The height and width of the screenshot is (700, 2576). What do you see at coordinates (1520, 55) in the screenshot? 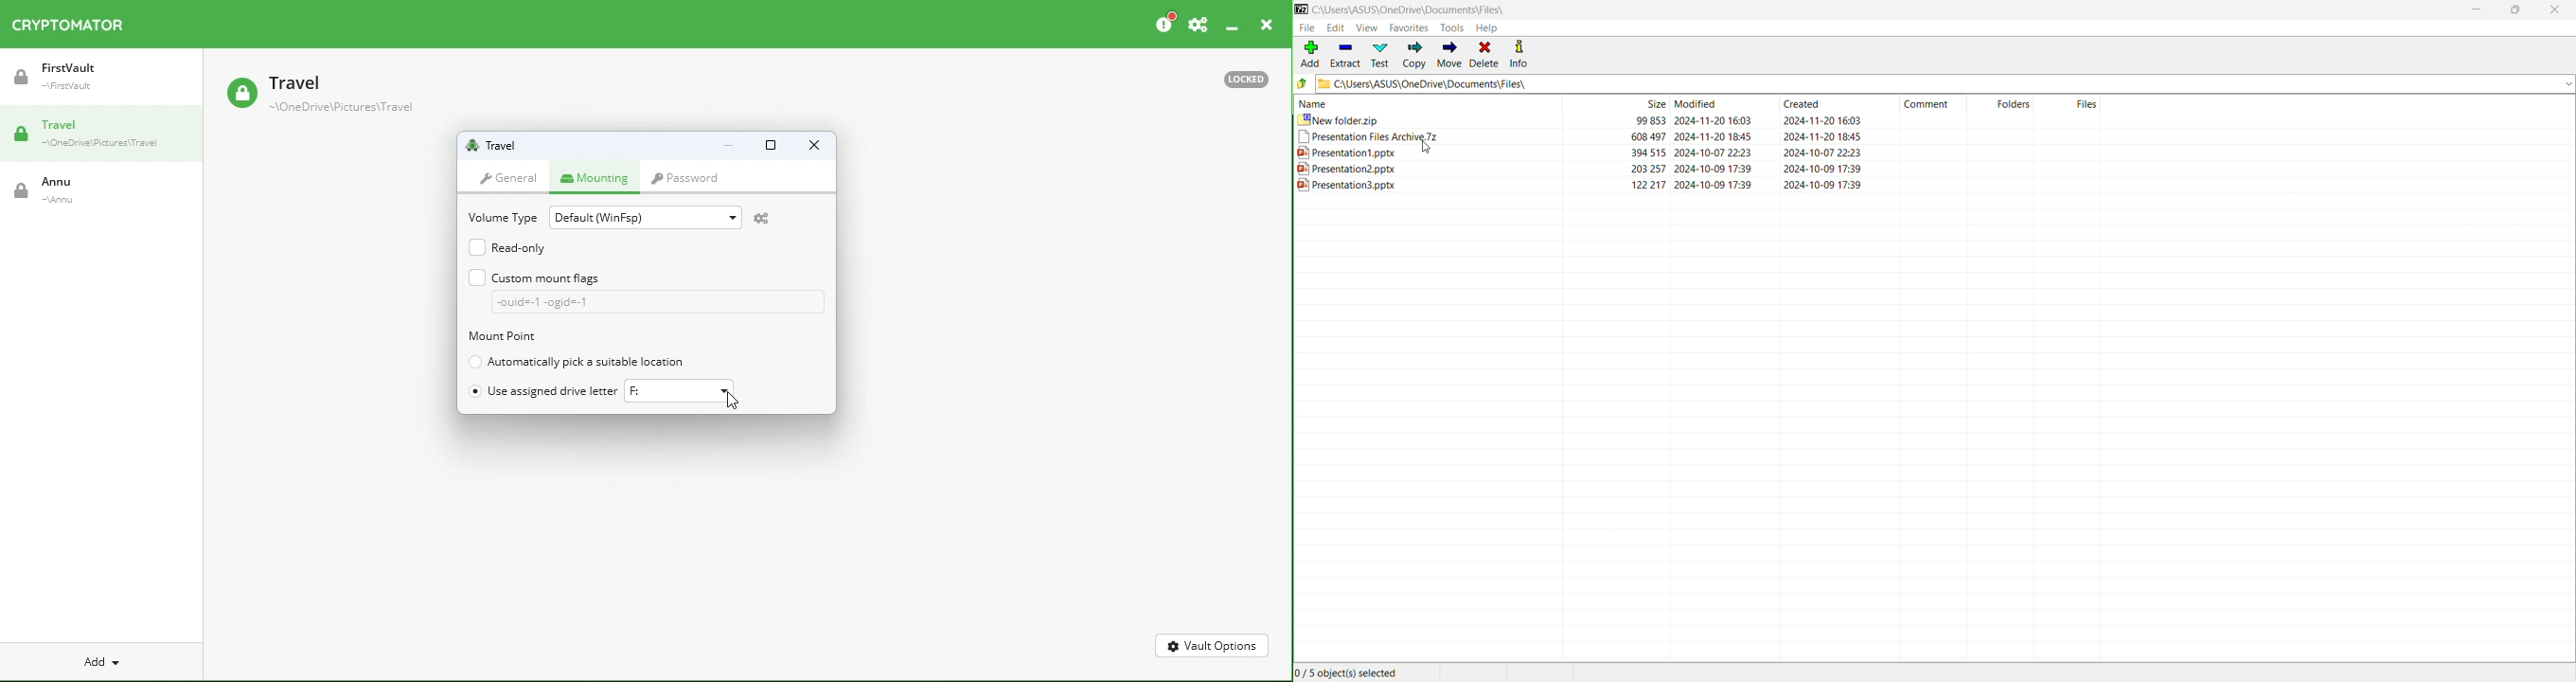
I see `Info` at bounding box center [1520, 55].